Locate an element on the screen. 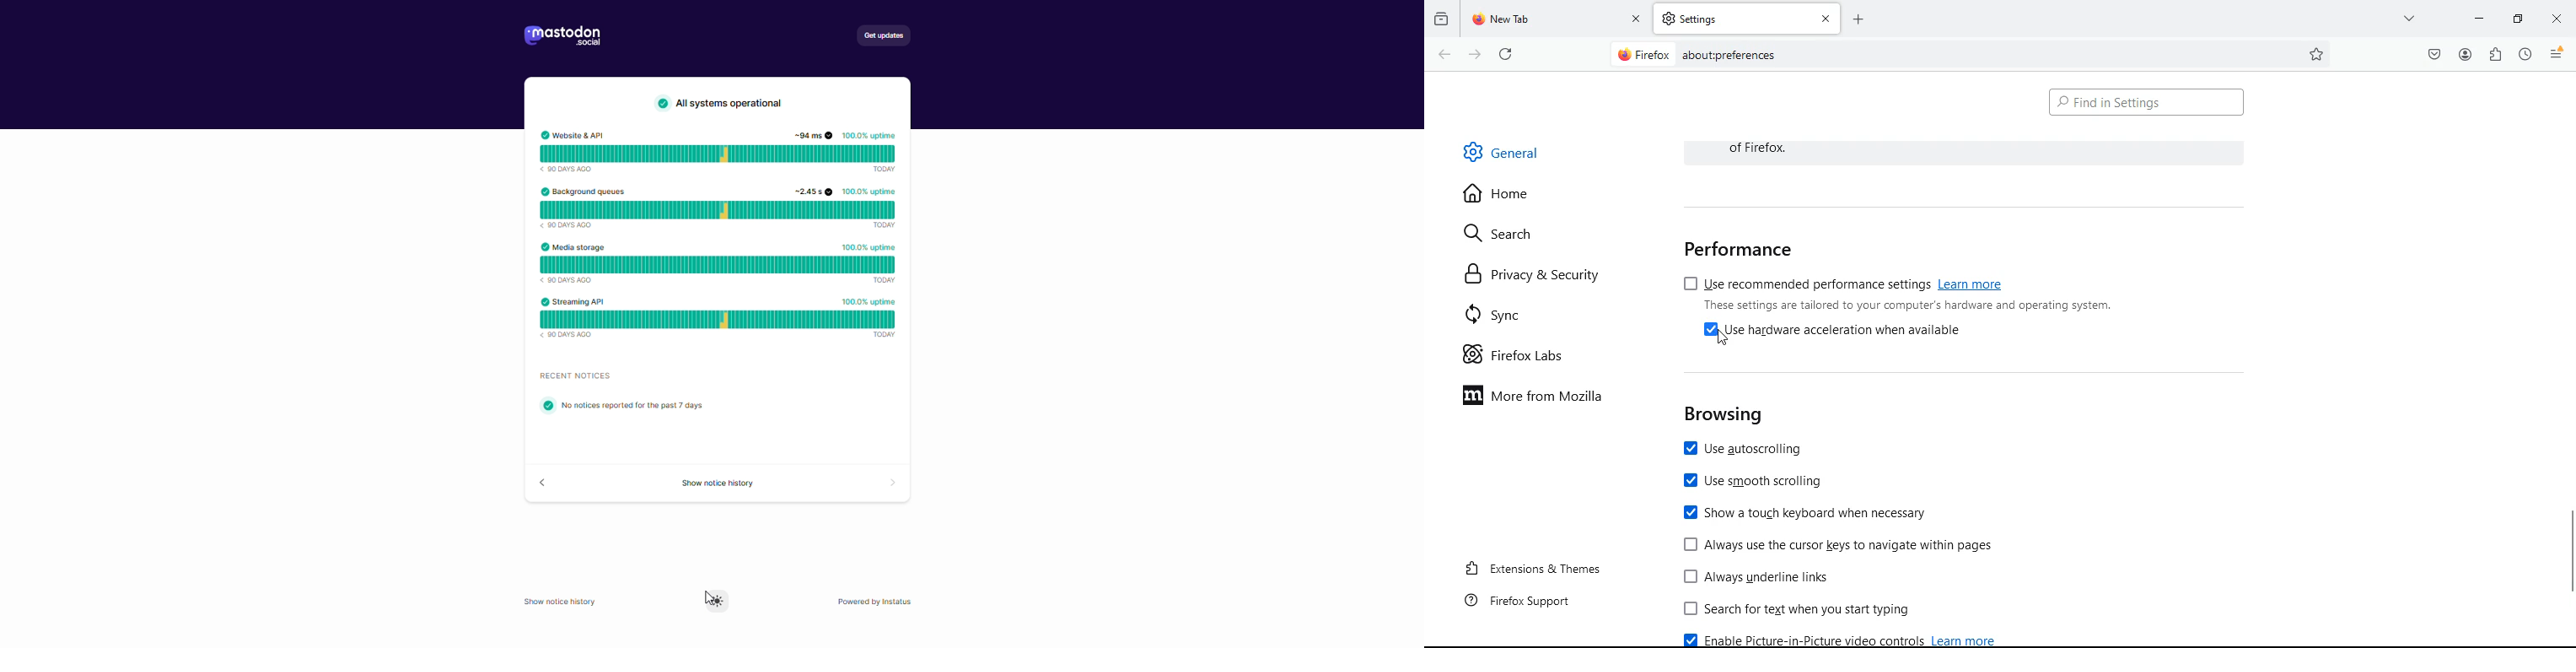  cursor is located at coordinates (705, 601).